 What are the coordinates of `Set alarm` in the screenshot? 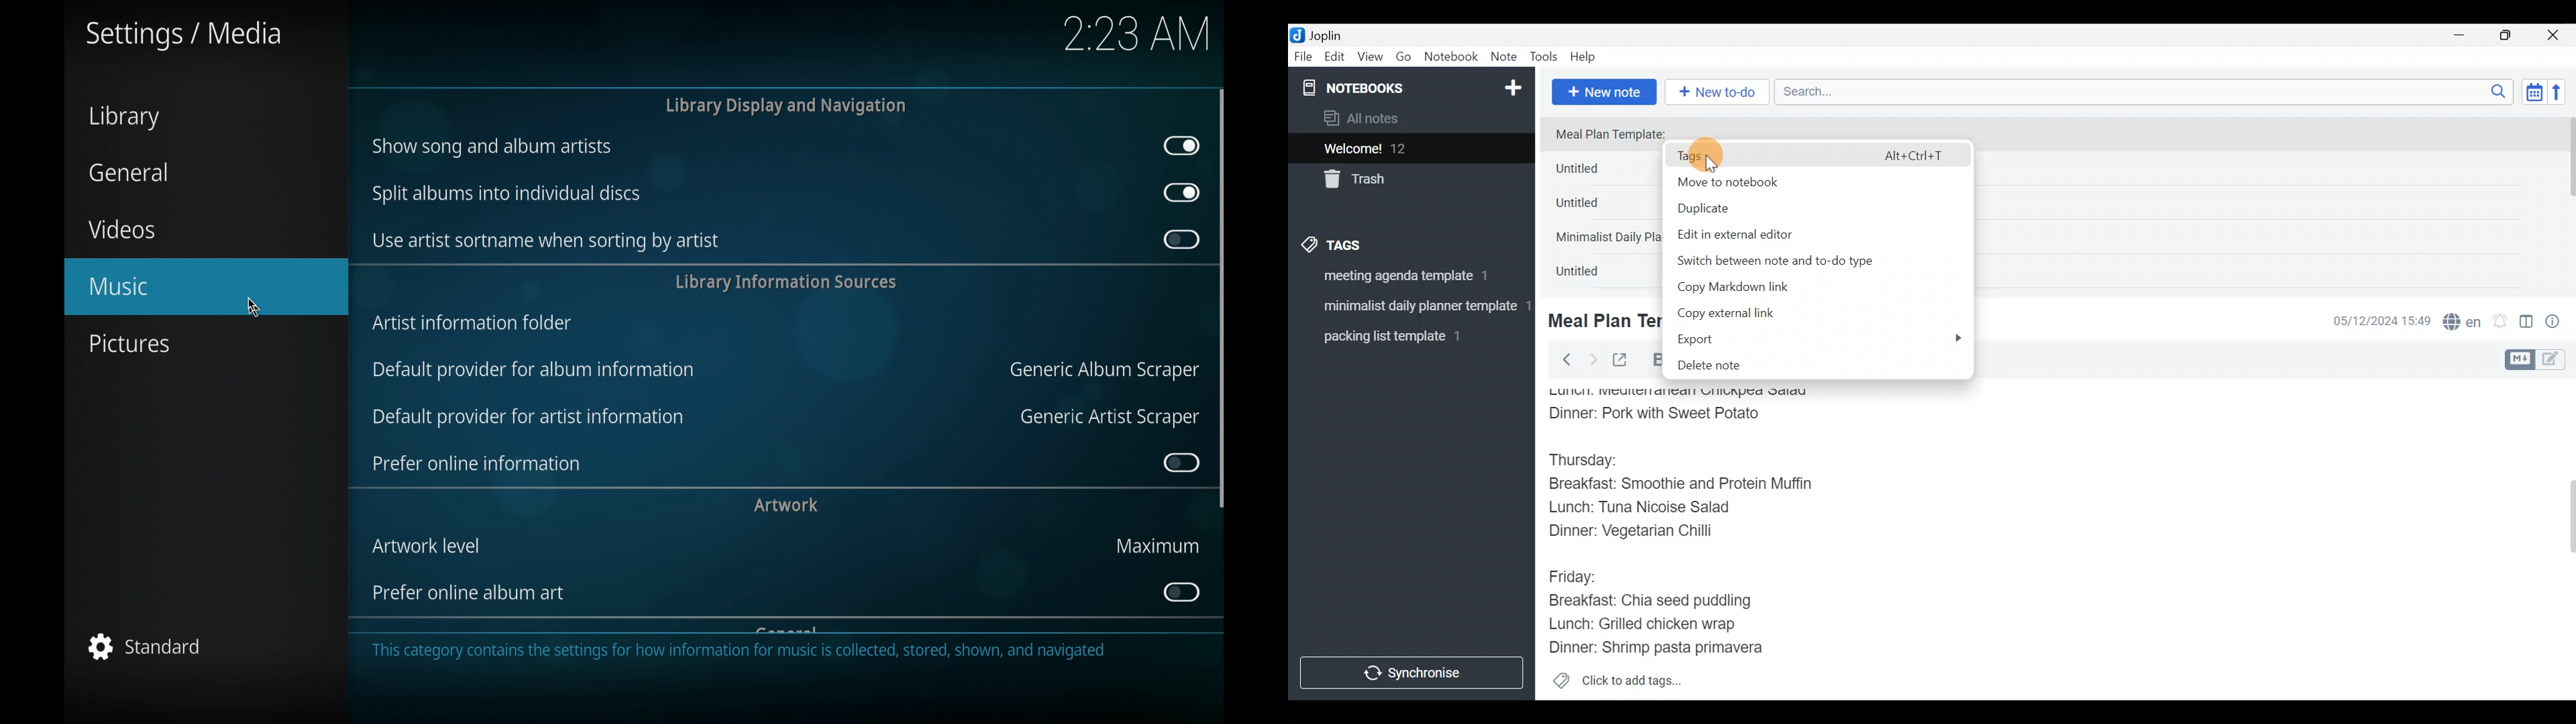 It's located at (2501, 322).